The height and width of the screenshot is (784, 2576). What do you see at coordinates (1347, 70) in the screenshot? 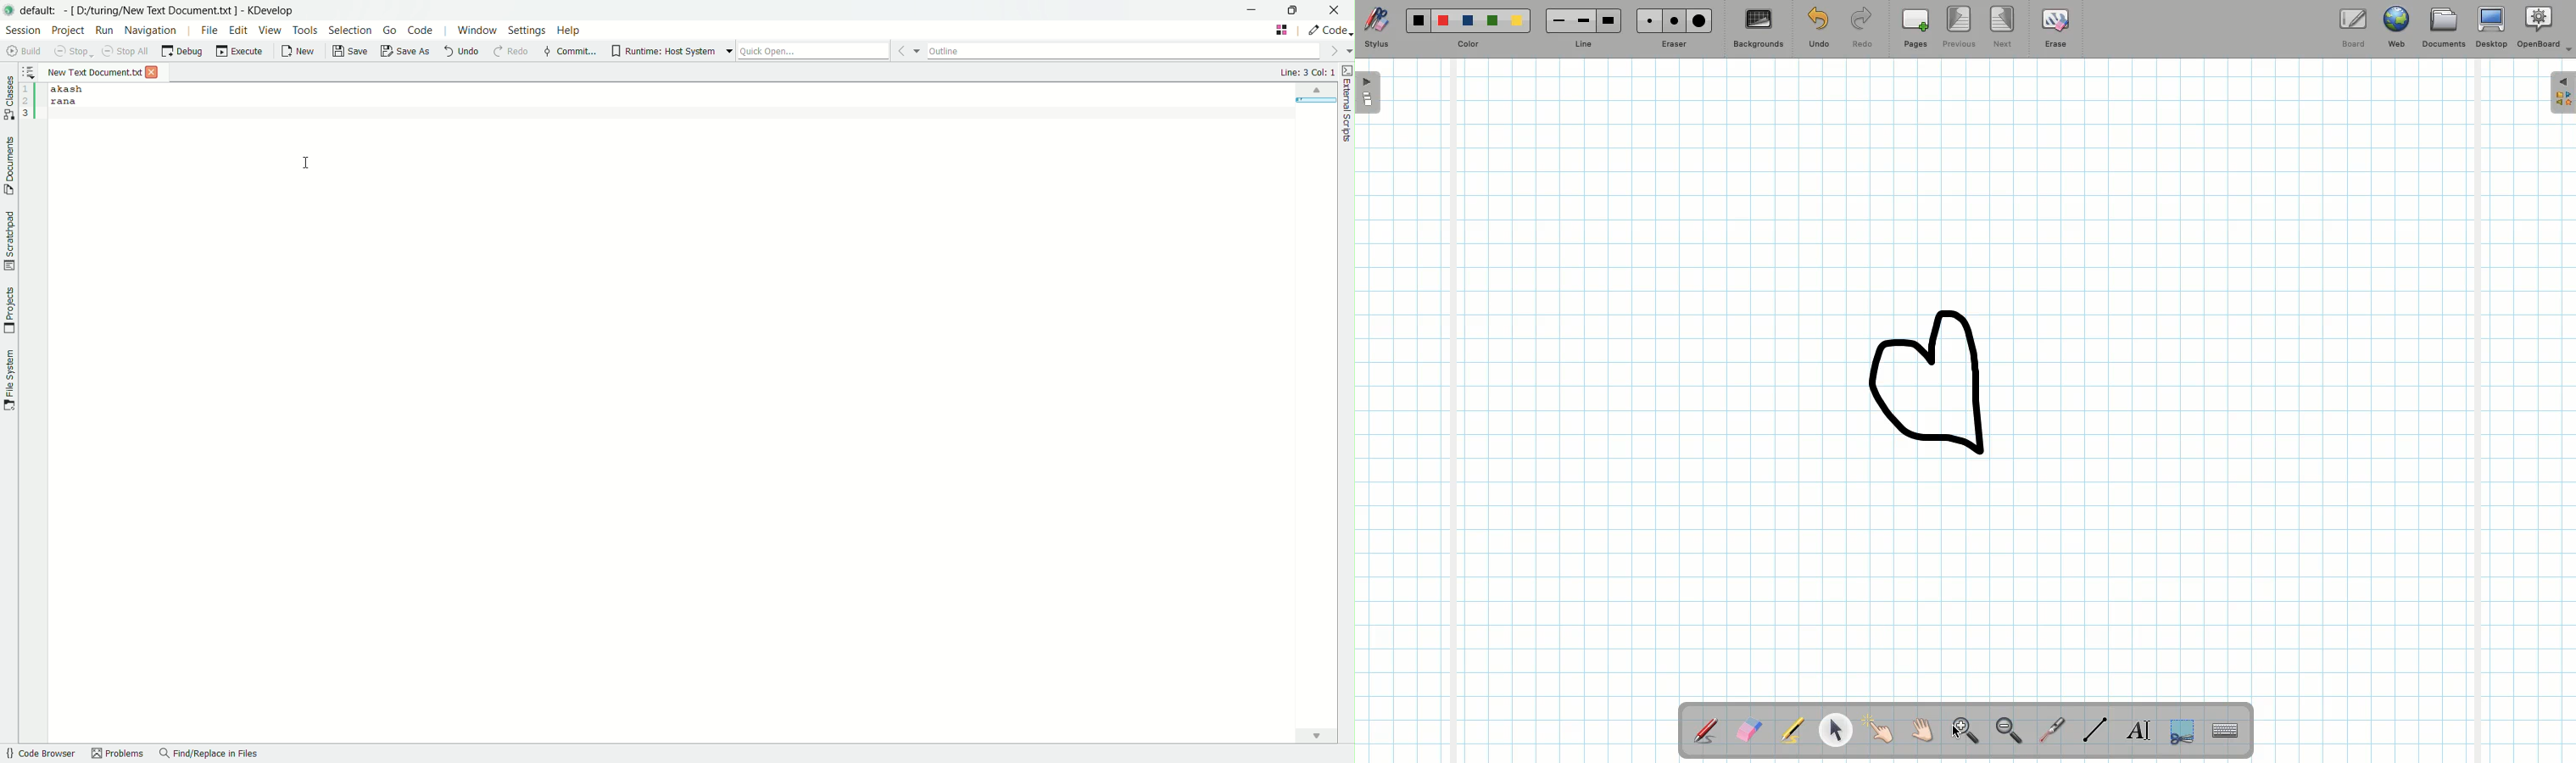
I see `toggle external scripts` at bounding box center [1347, 70].